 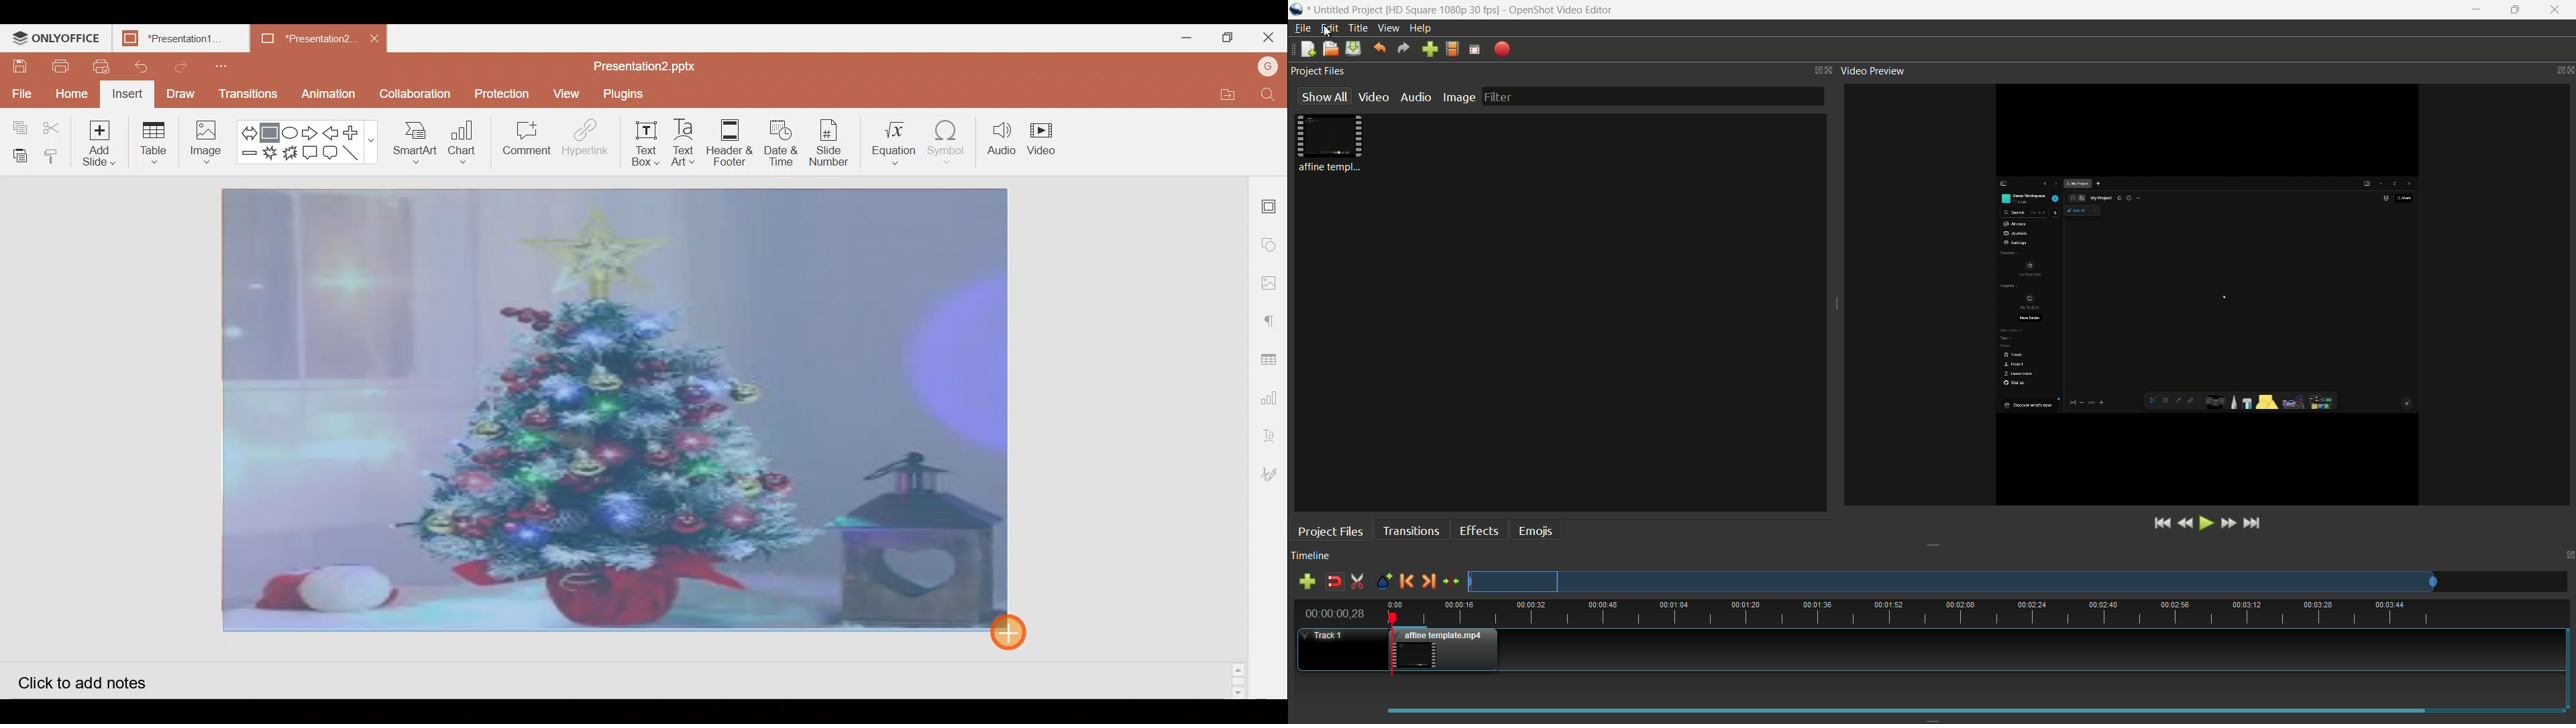 I want to click on video preview, so click(x=2202, y=293).